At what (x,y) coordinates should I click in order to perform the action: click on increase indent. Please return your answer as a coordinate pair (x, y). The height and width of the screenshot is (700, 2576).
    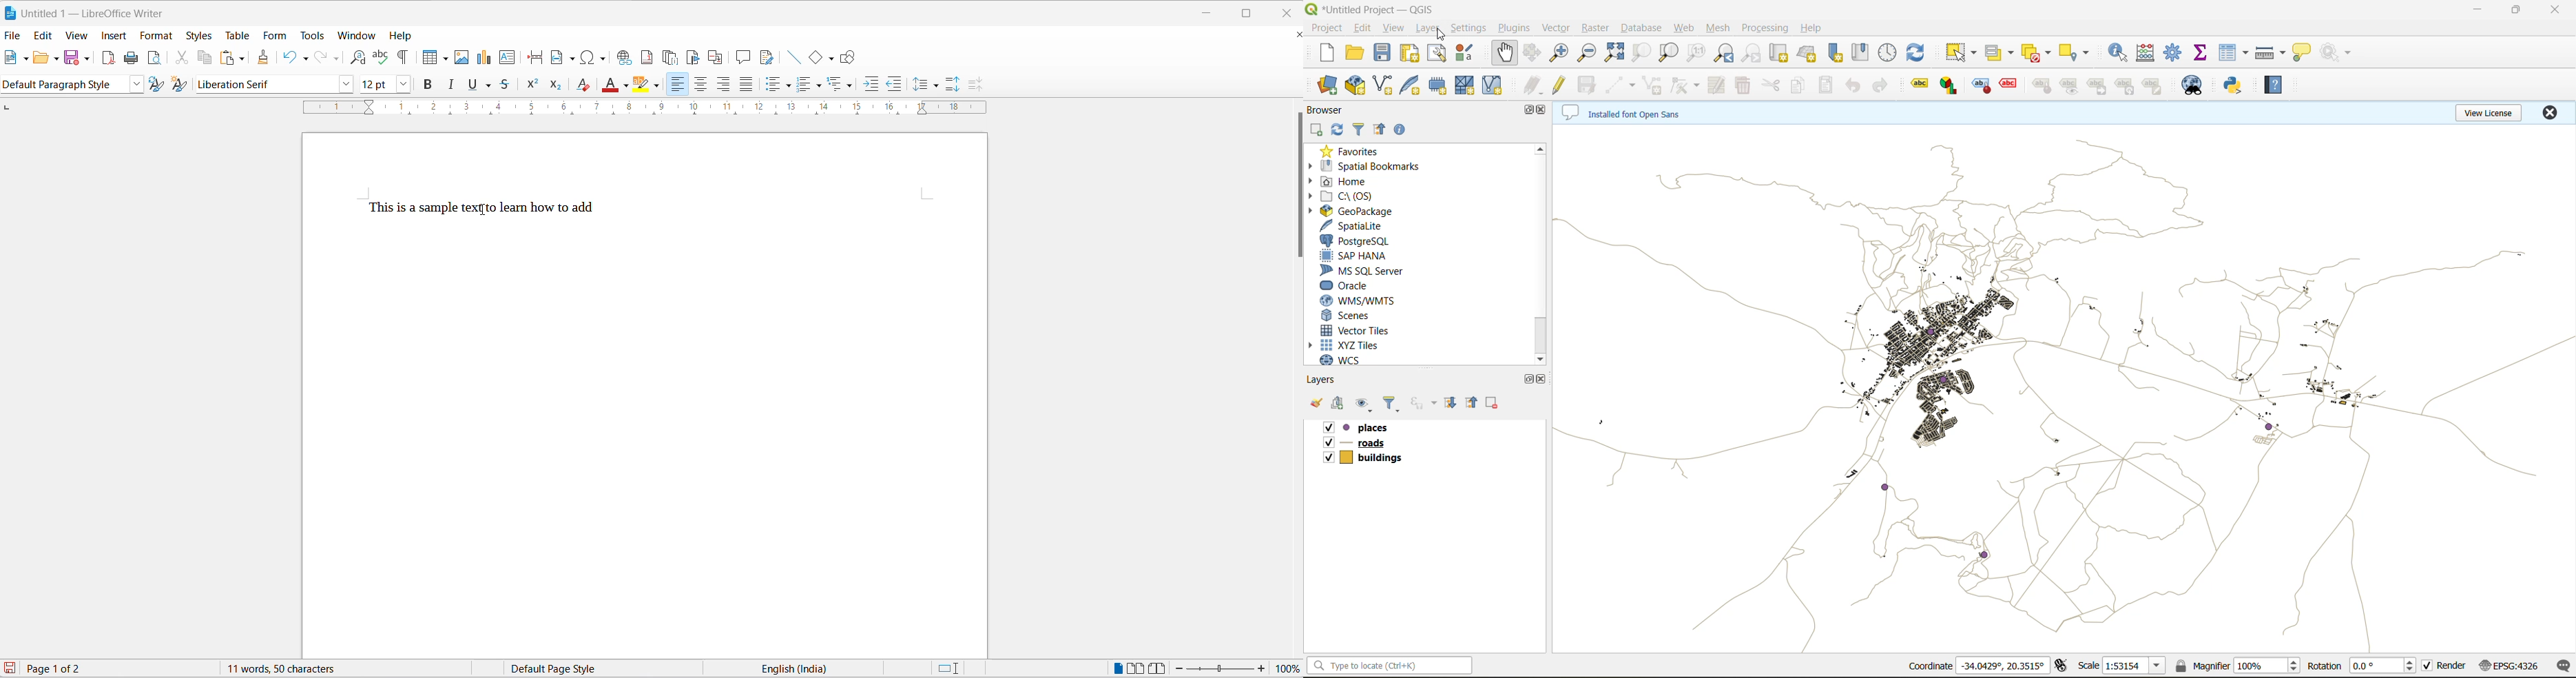
    Looking at the image, I should click on (869, 82).